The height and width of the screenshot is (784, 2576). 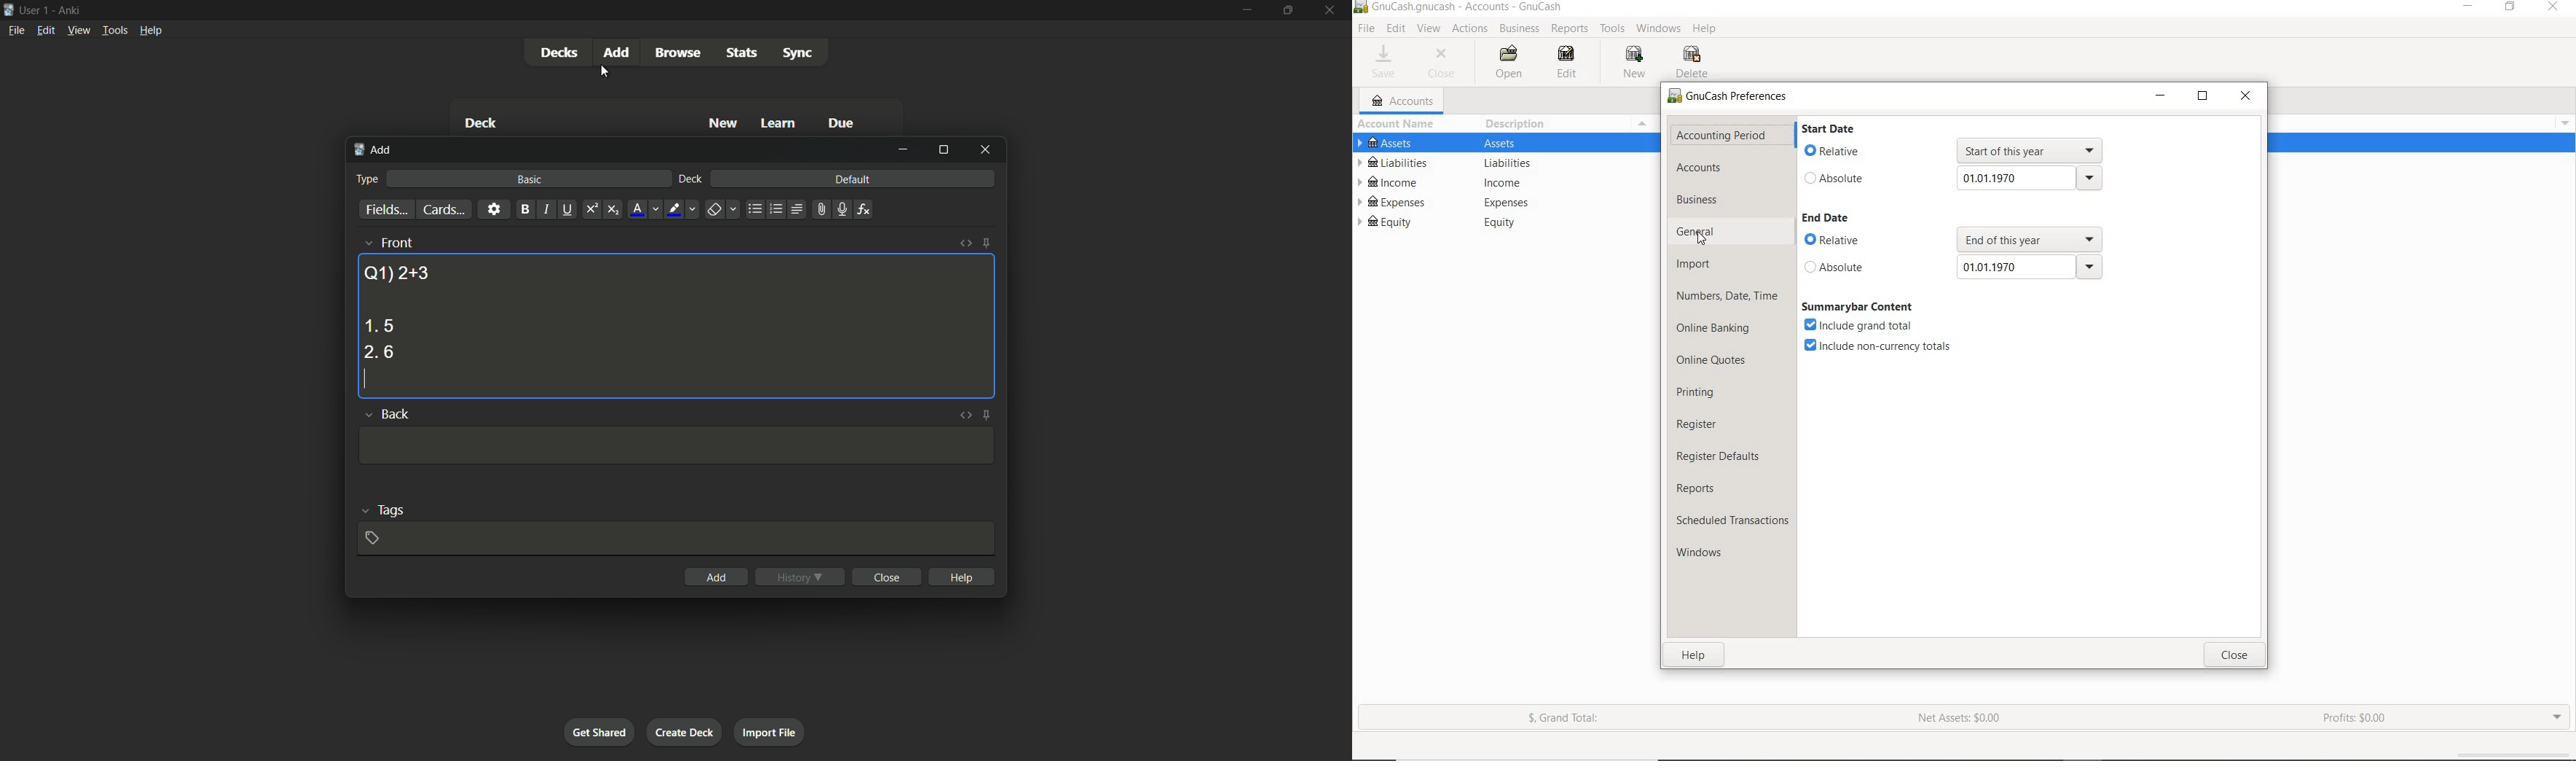 What do you see at coordinates (717, 577) in the screenshot?
I see `add` at bounding box center [717, 577].